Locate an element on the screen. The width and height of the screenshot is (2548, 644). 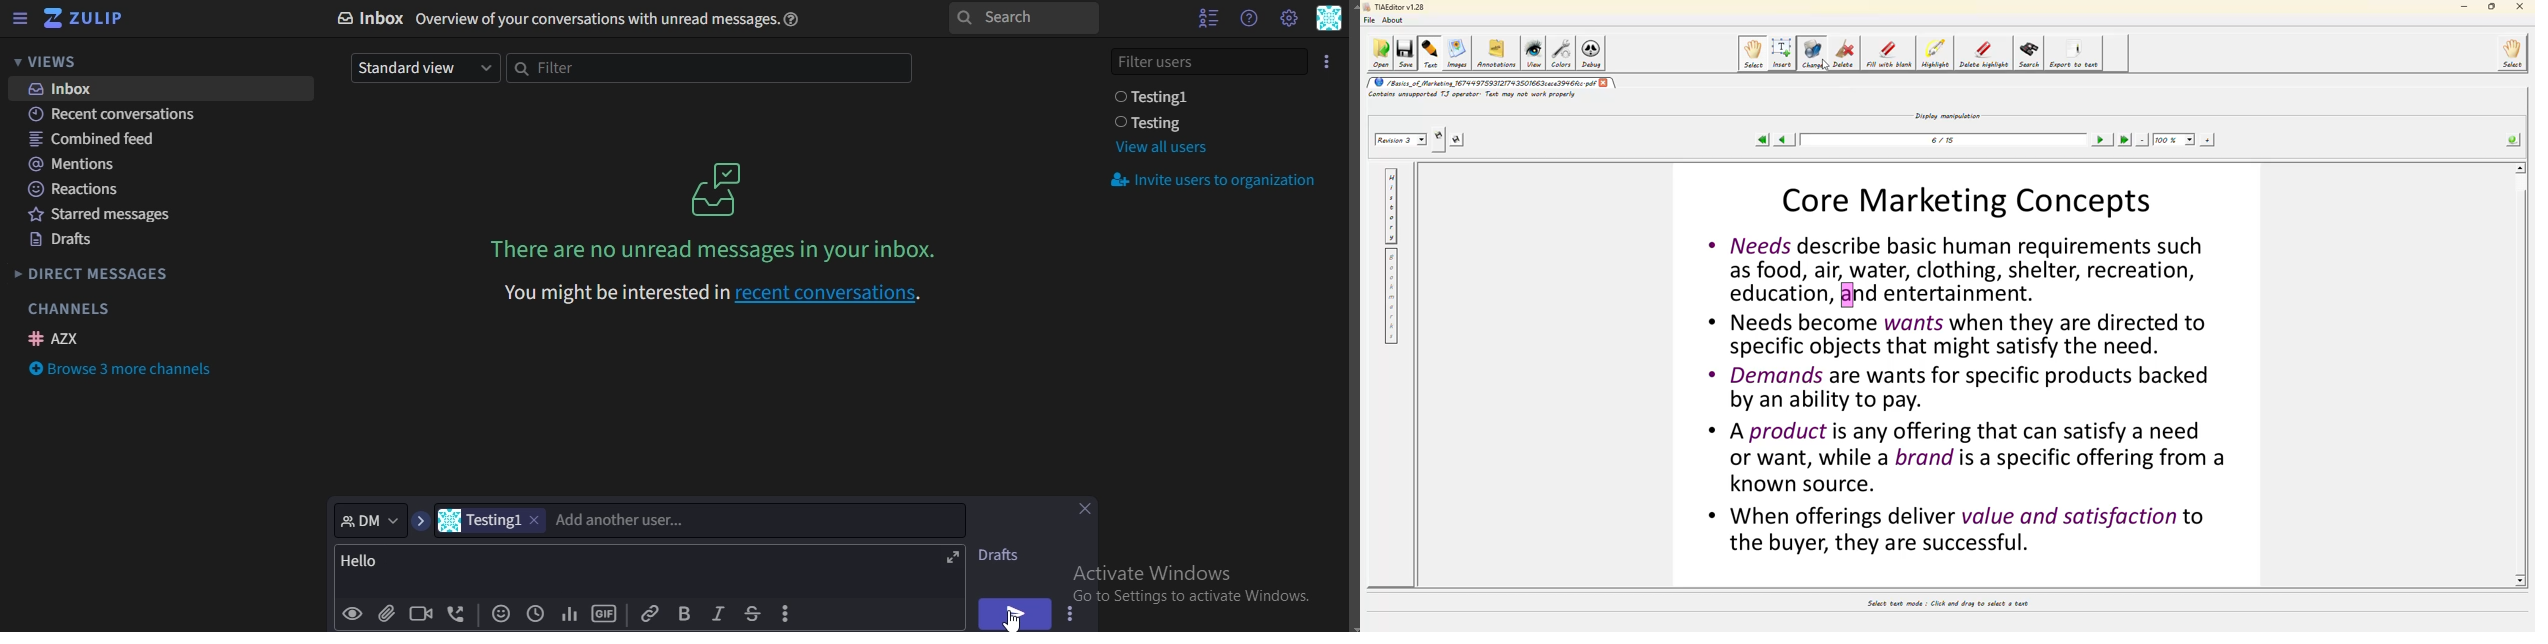
add emoji is located at coordinates (502, 615).